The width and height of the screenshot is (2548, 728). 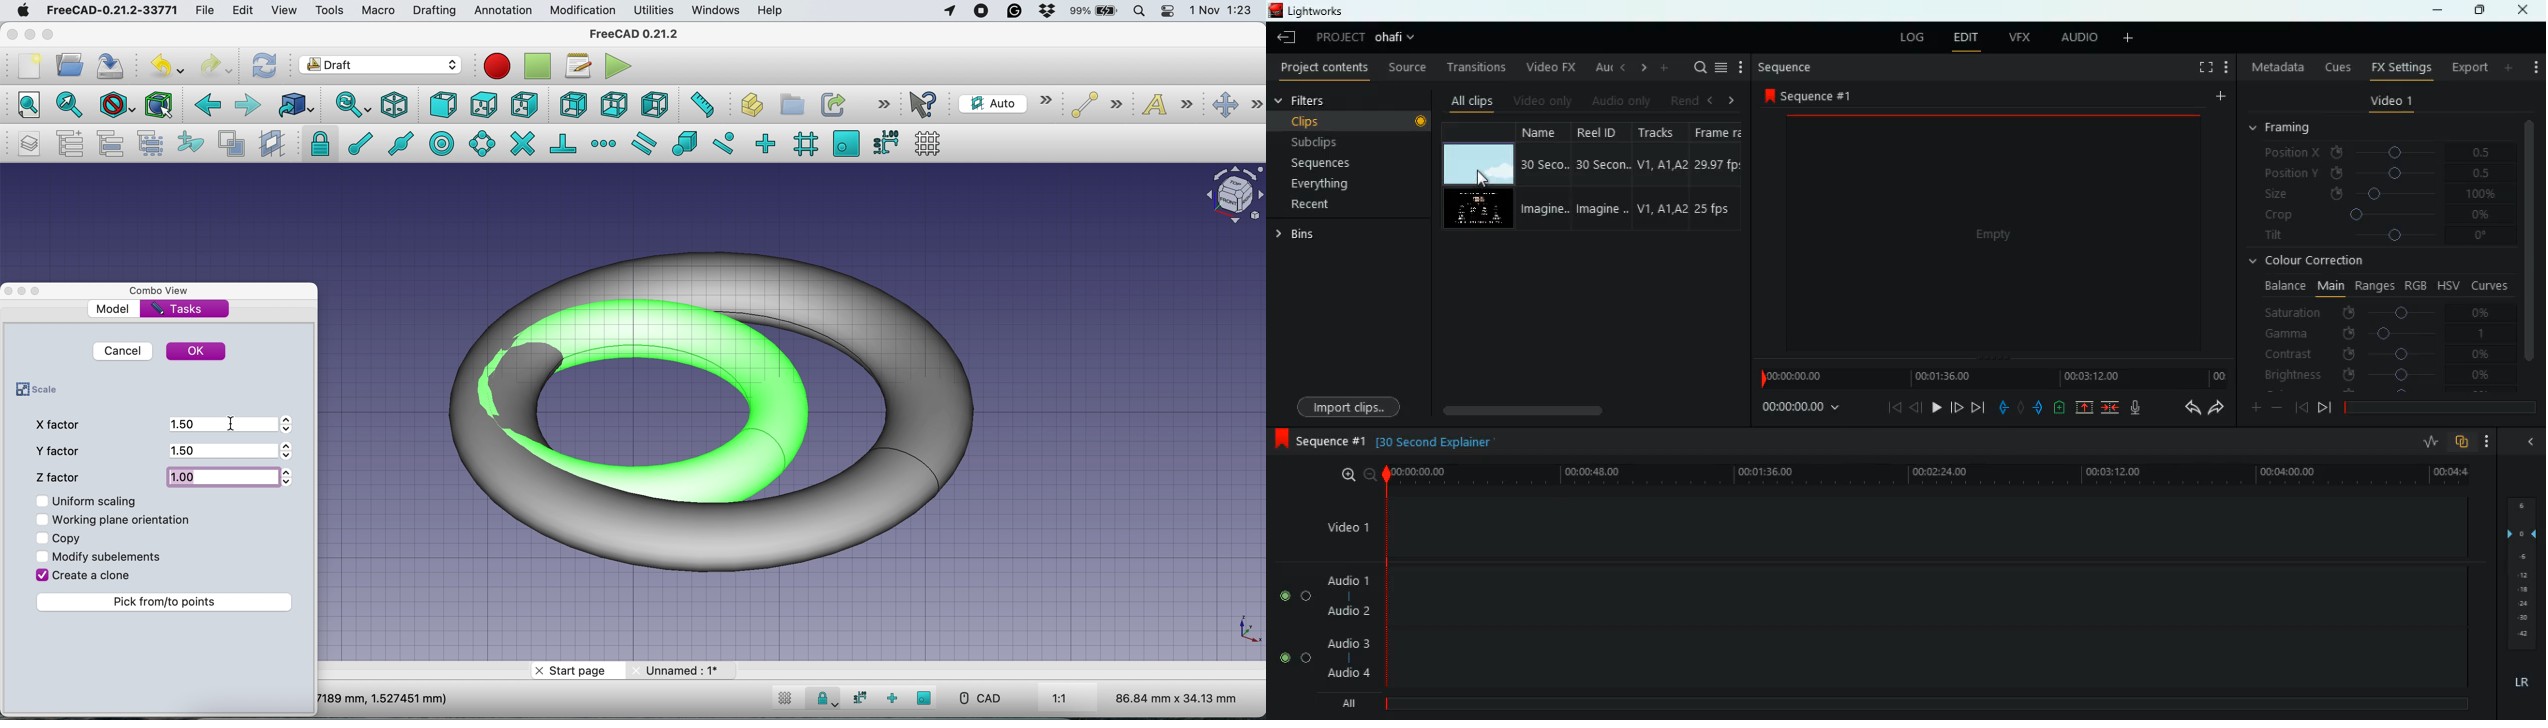 I want to click on select group, so click(x=154, y=143).